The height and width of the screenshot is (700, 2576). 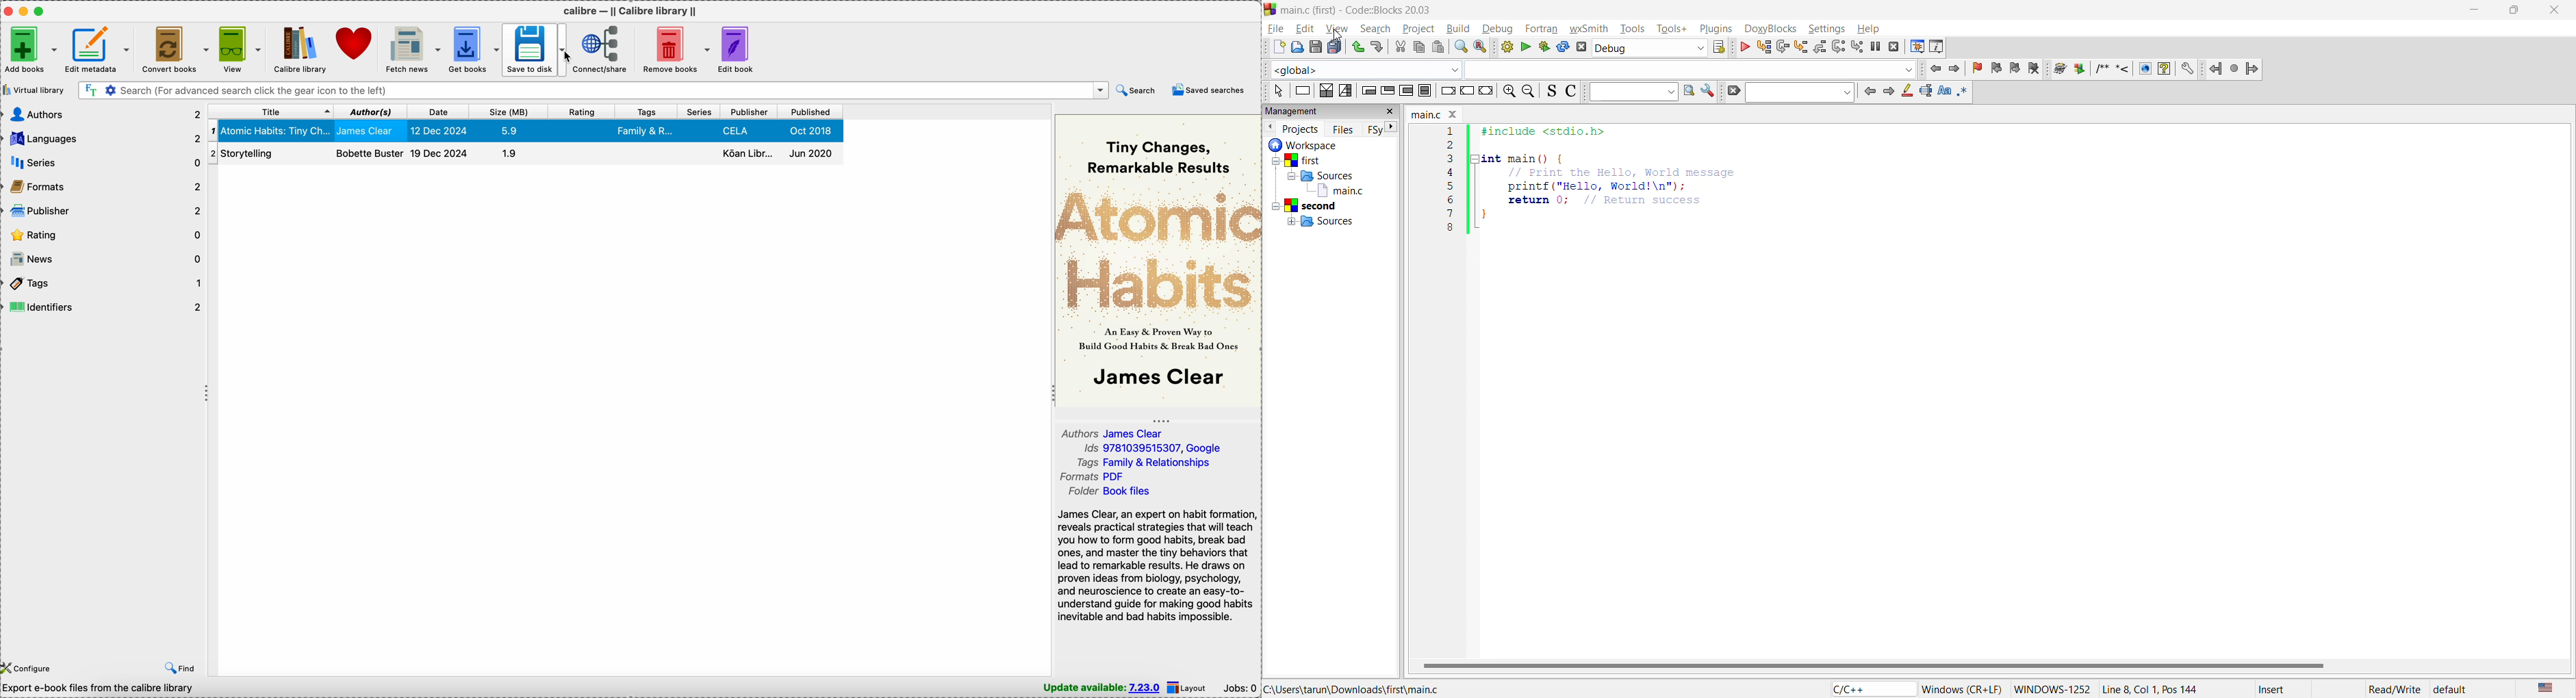 What do you see at coordinates (1689, 92) in the screenshot?
I see `run search` at bounding box center [1689, 92].